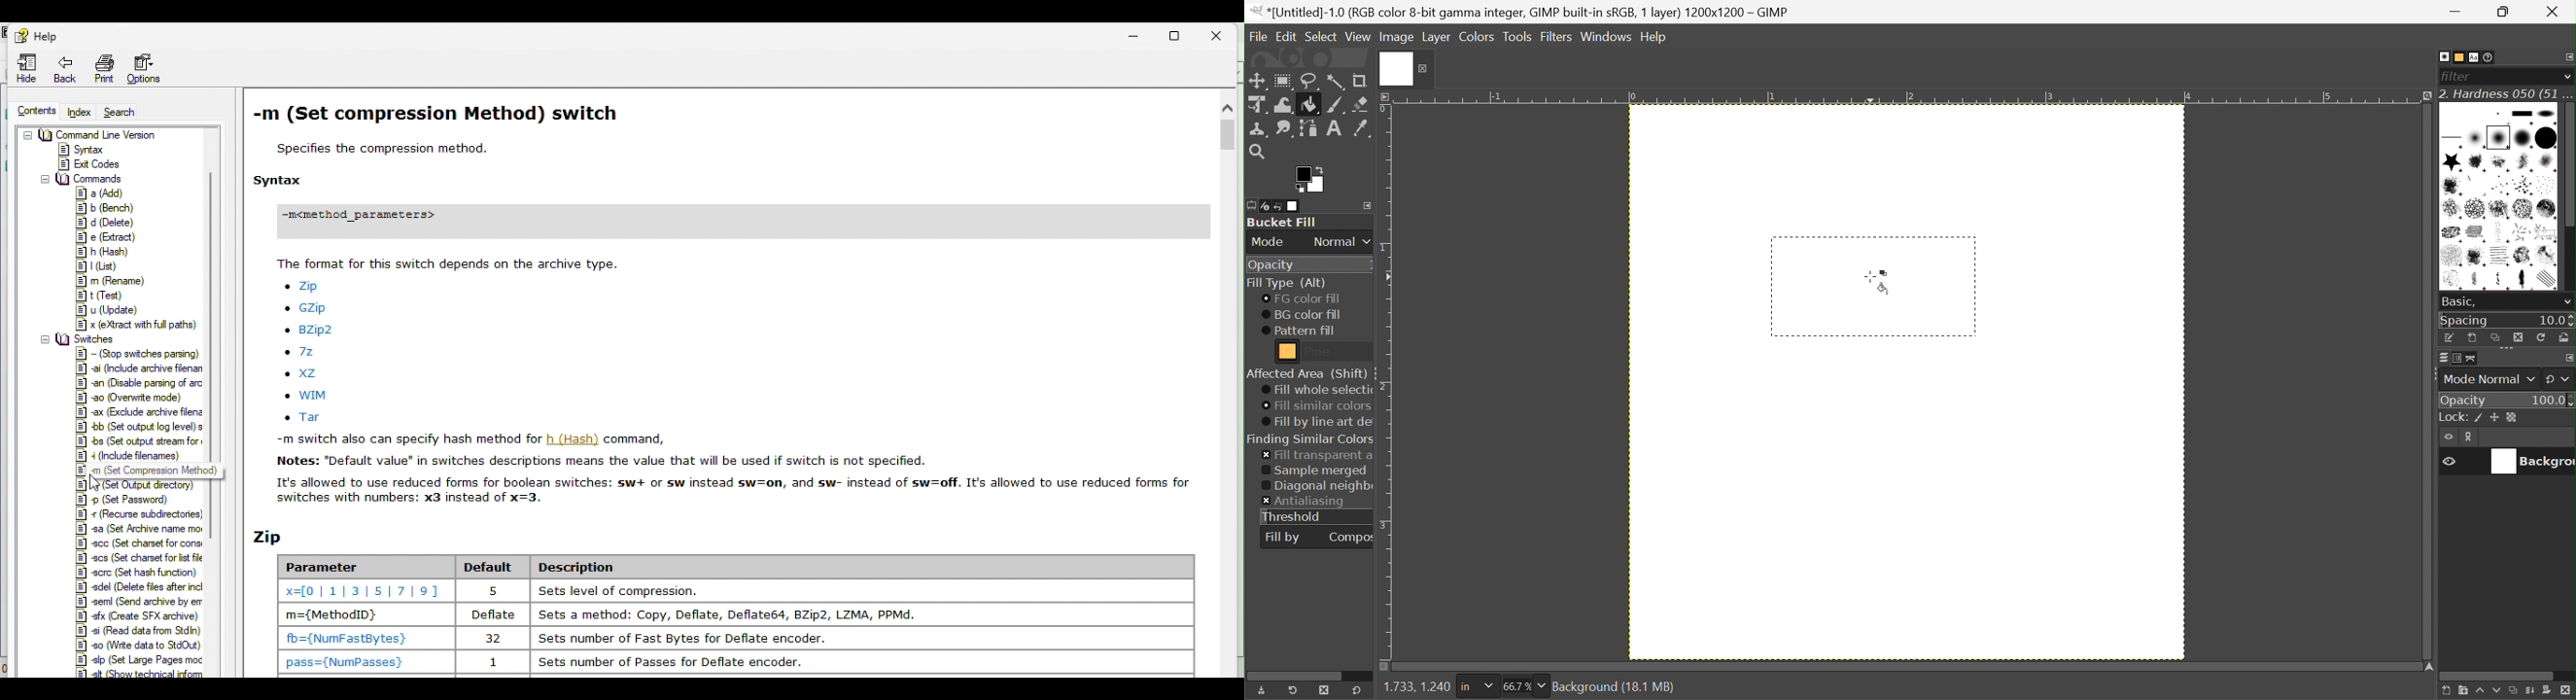 Image resolution: width=2576 pixels, height=700 pixels. I want to click on -1, so click(1494, 96).